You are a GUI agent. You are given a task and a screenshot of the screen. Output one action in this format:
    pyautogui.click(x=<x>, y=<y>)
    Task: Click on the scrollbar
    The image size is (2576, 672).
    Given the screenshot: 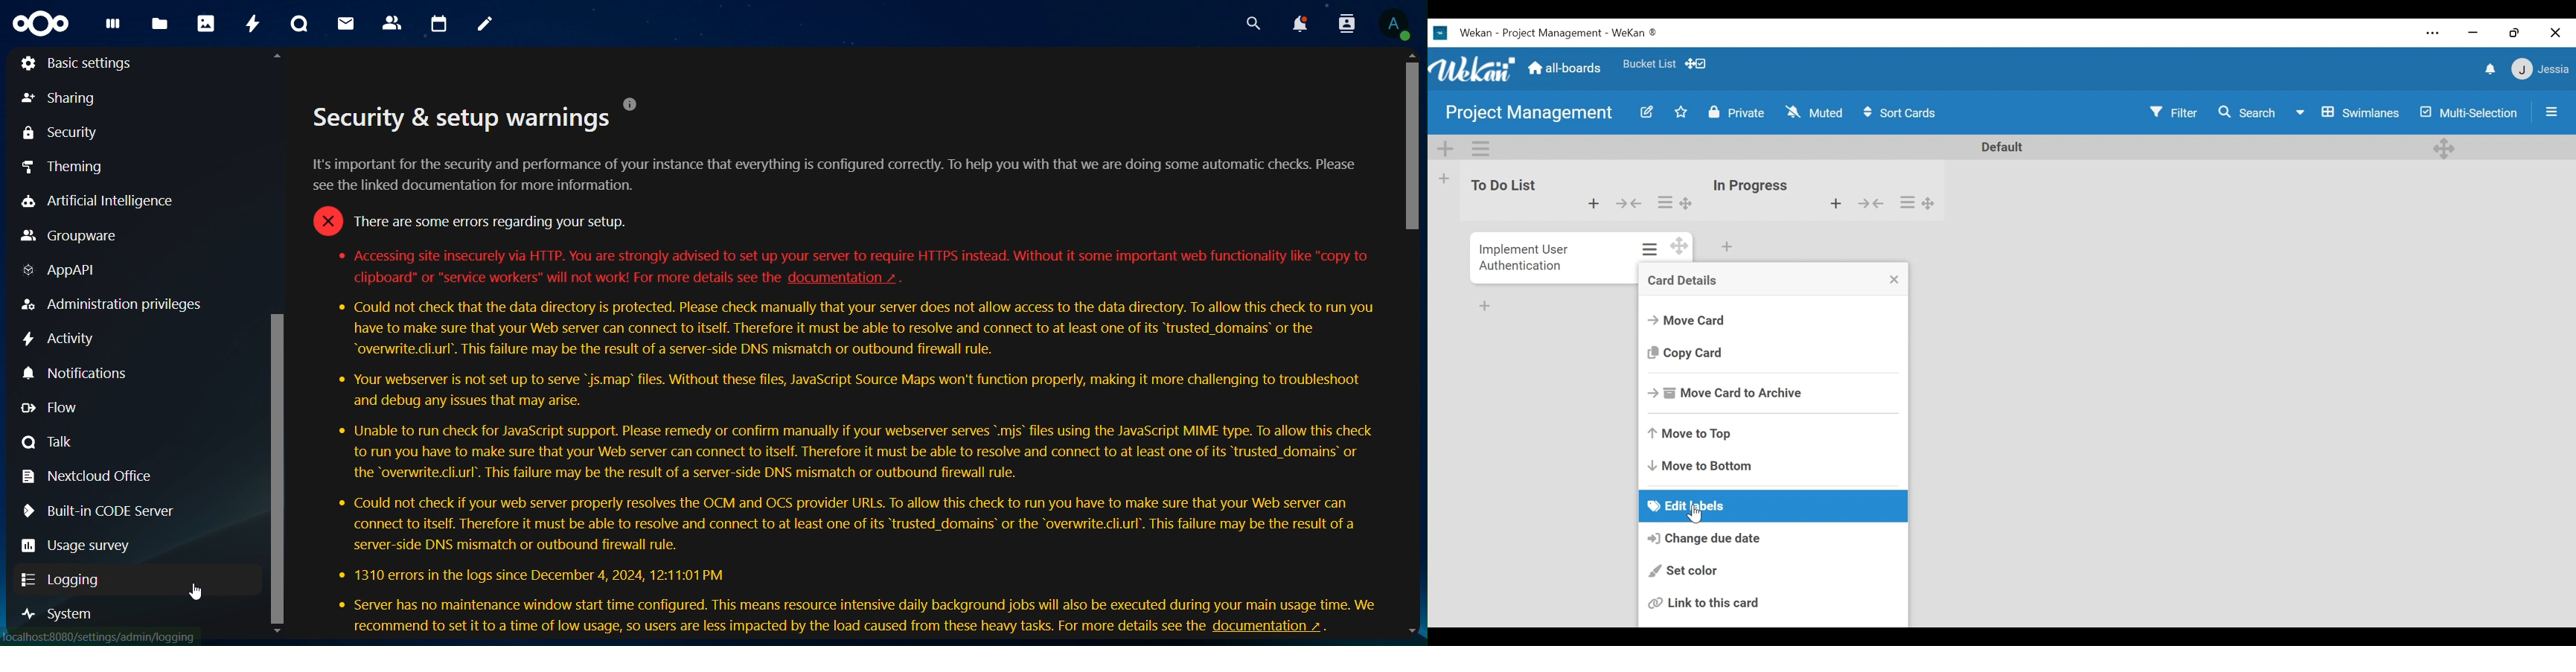 What is the action you would take?
    pyautogui.click(x=278, y=351)
    